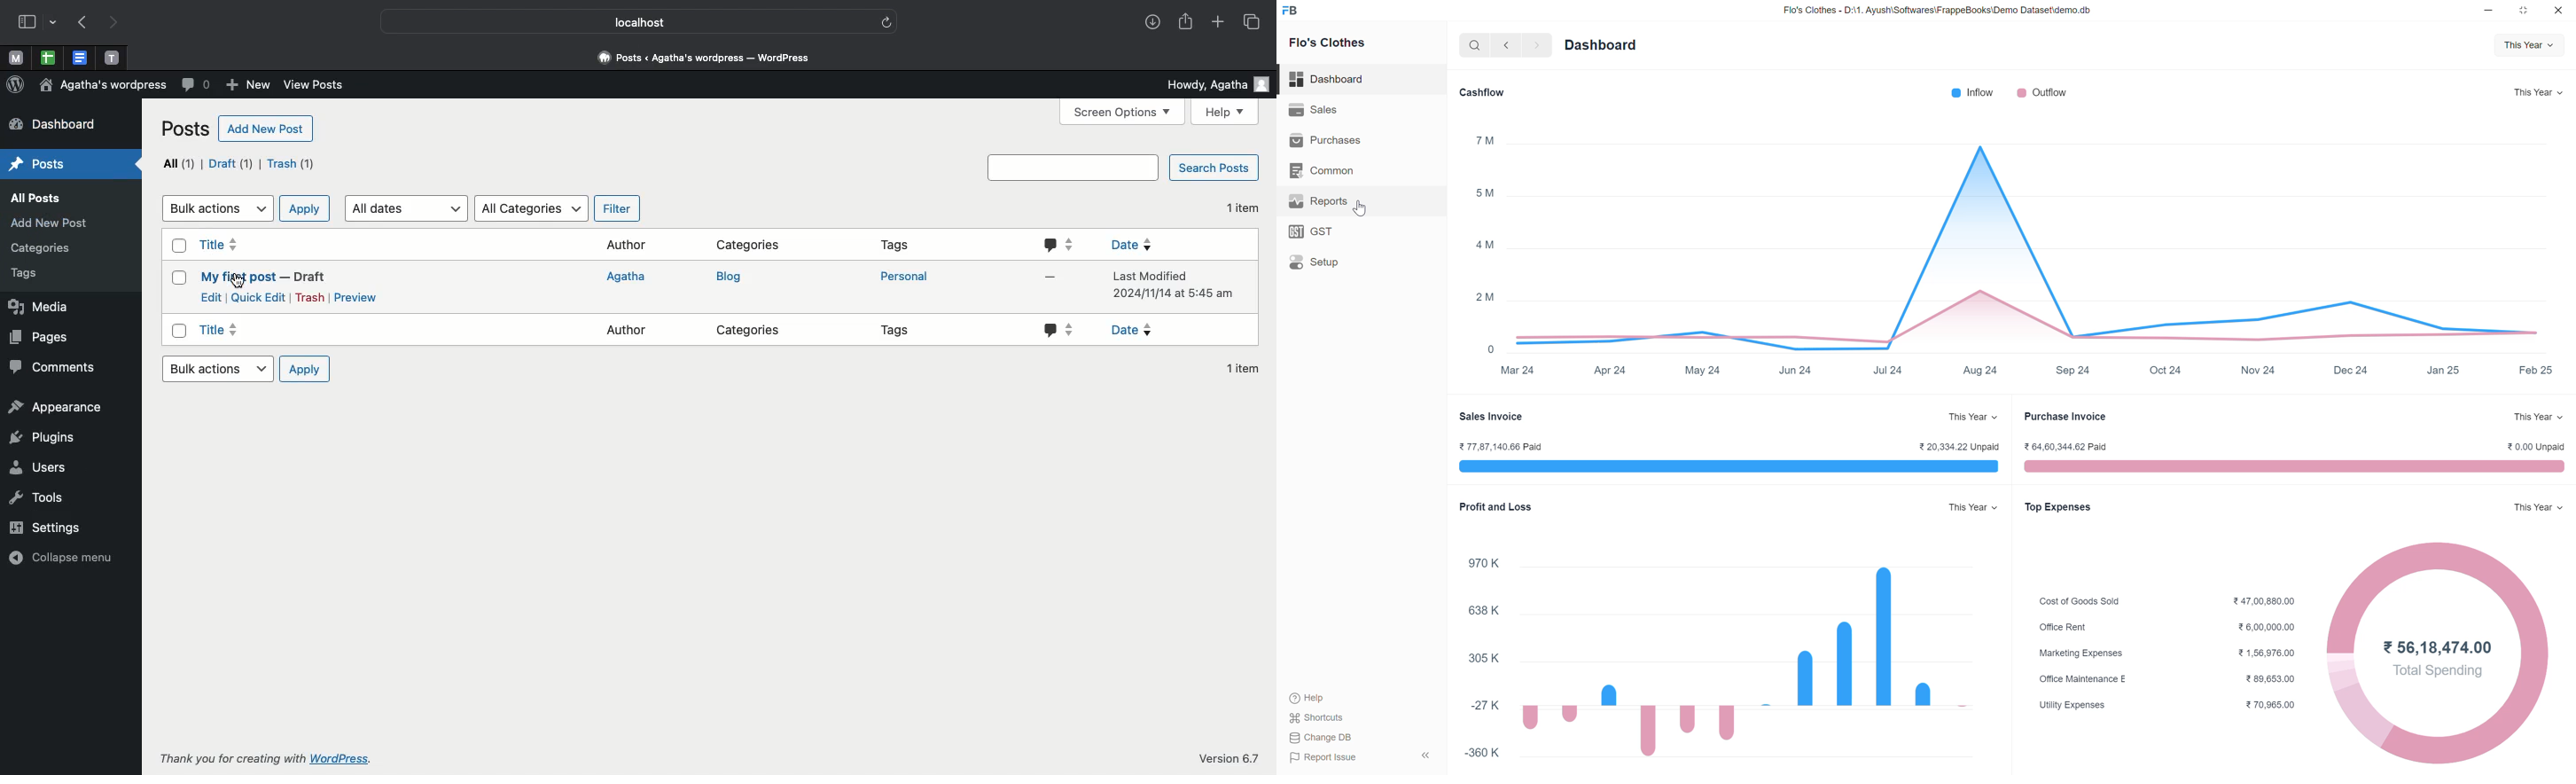  Describe the element at coordinates (2166, 601) in the screenshot. I see `Cost of Goods Sold ¥47,00,880.00` at that location.